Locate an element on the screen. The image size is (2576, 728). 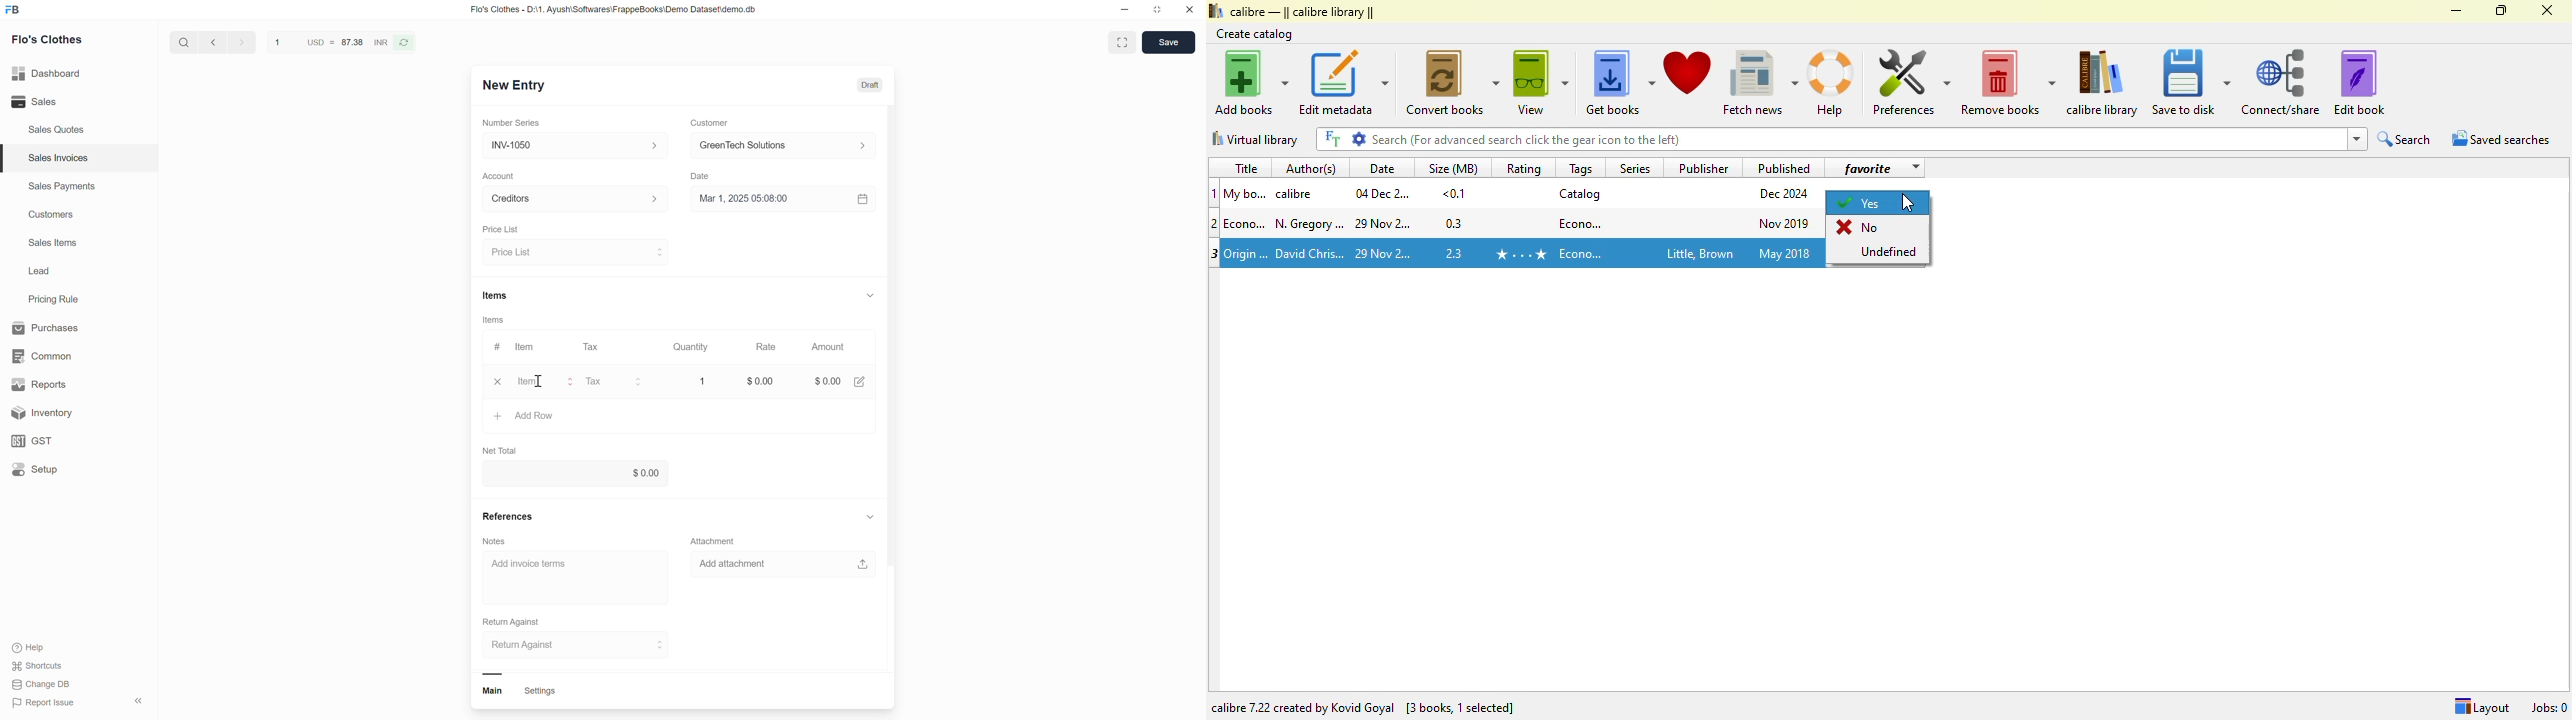
title is located at coordinates (1247, 223).